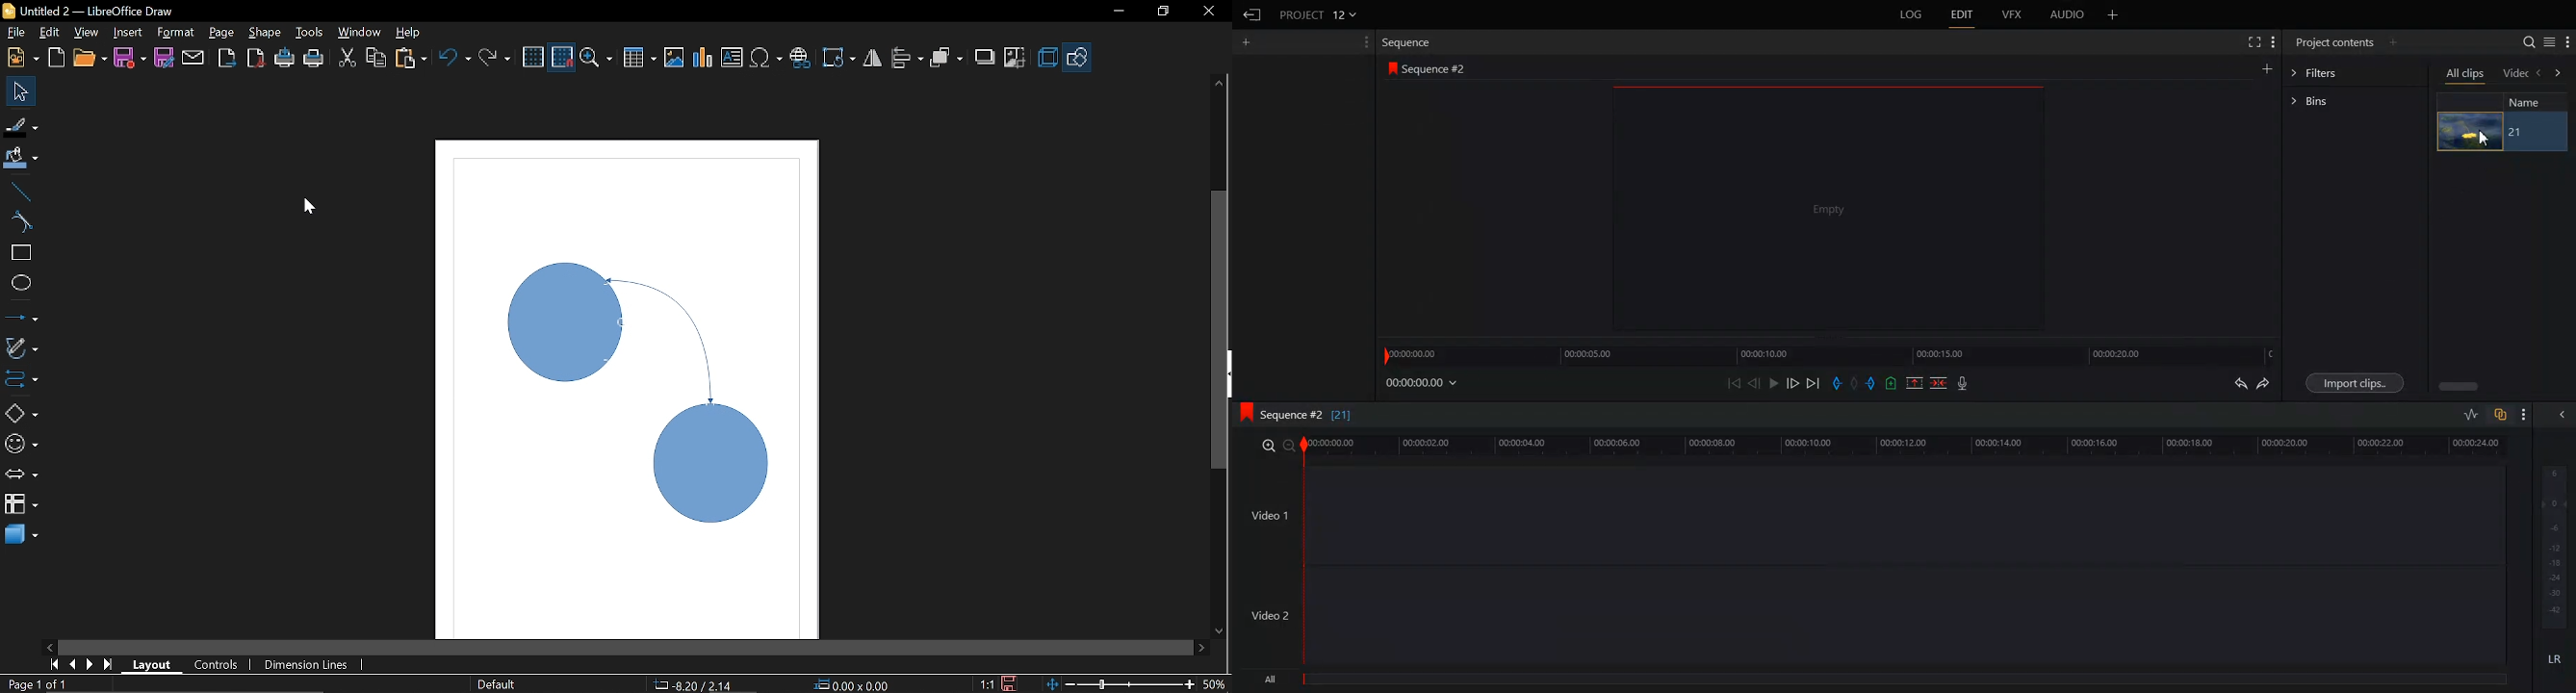 This screenshot has width=2576, height=700. What do you see at coordinates (21, 446) in the screenshot?
I see `Symbol shapes` at bounding box center [21, 446].